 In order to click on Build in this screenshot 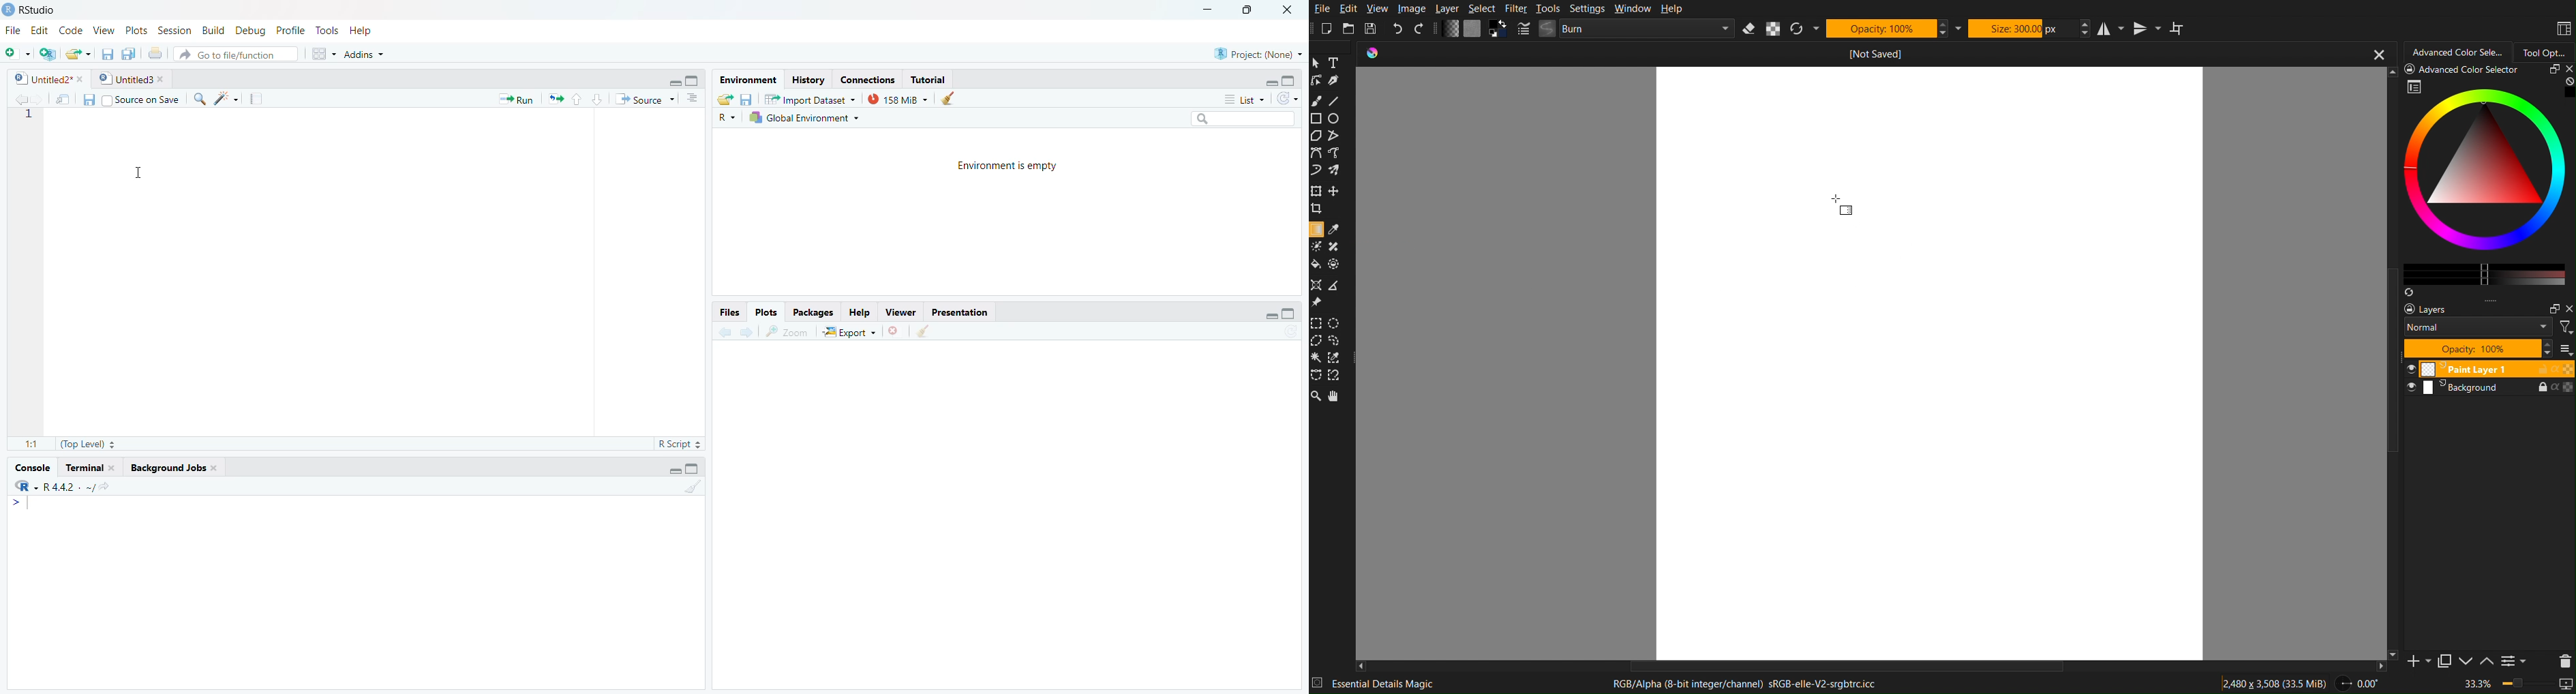, I will do `click(212, 30)`.